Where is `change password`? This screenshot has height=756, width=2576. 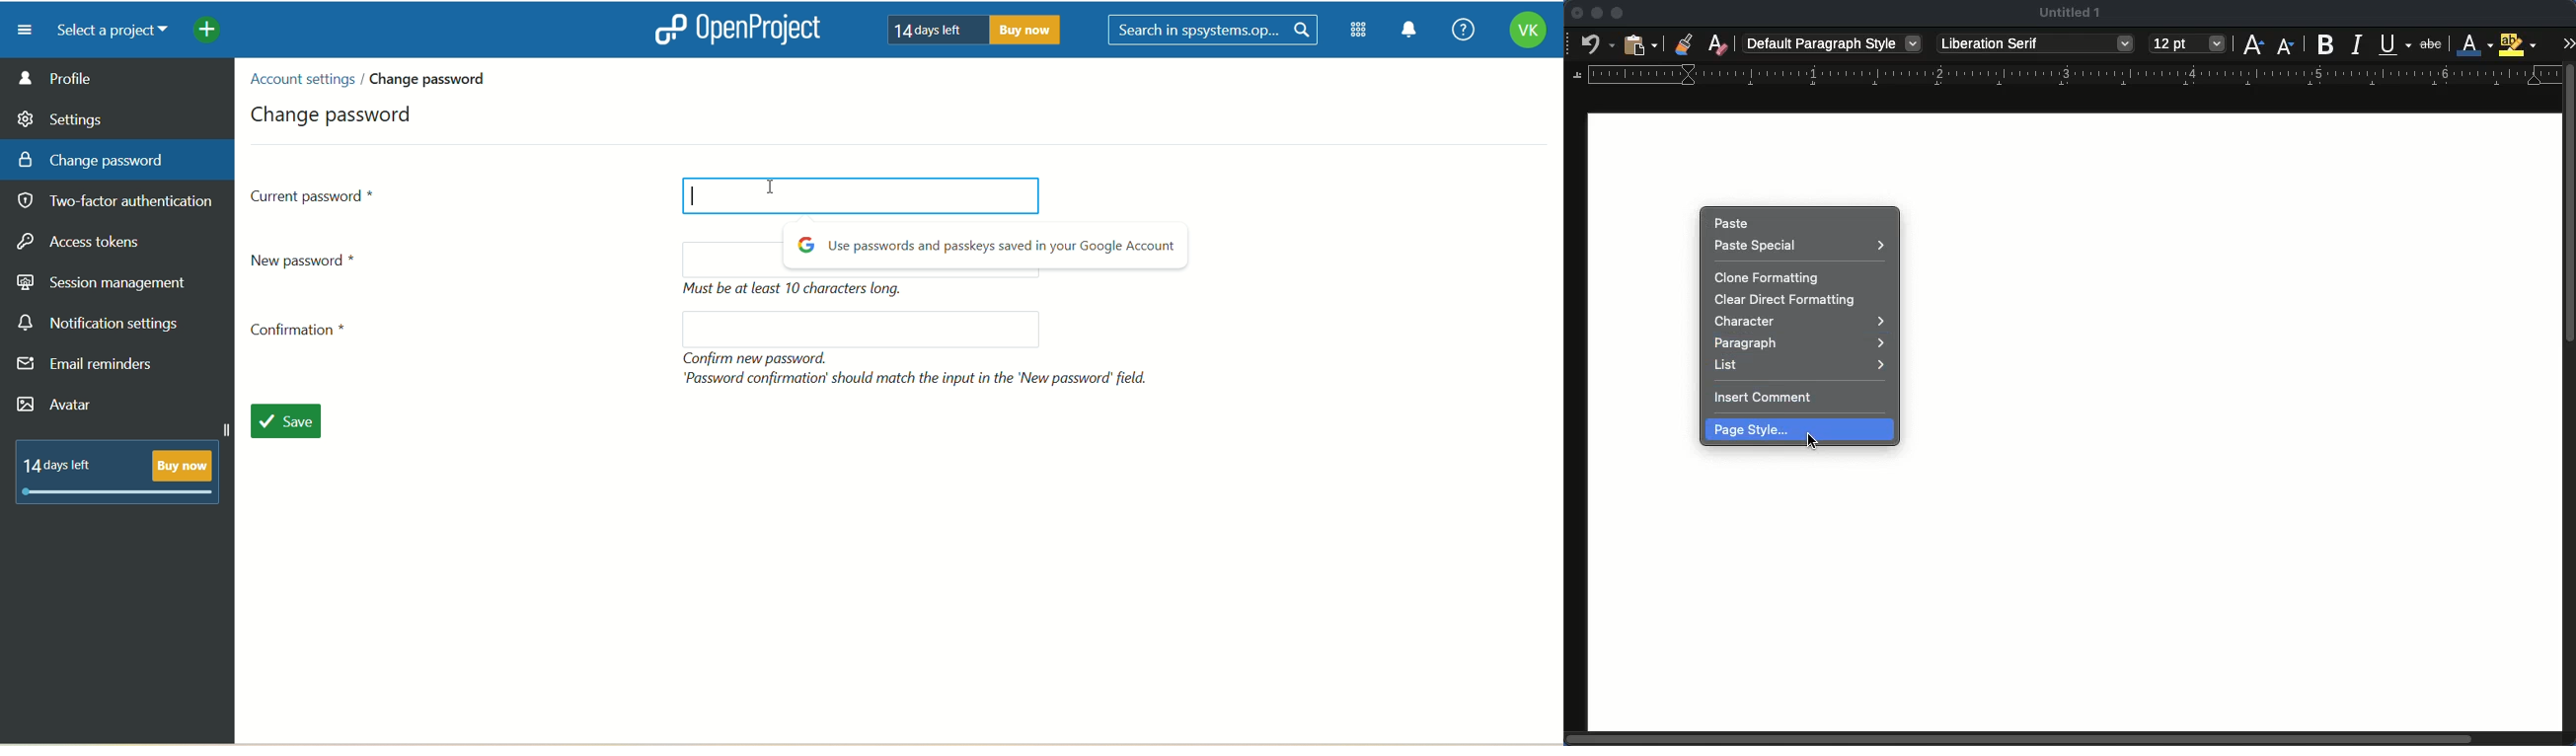
change password is located at coordinates (434, 78).